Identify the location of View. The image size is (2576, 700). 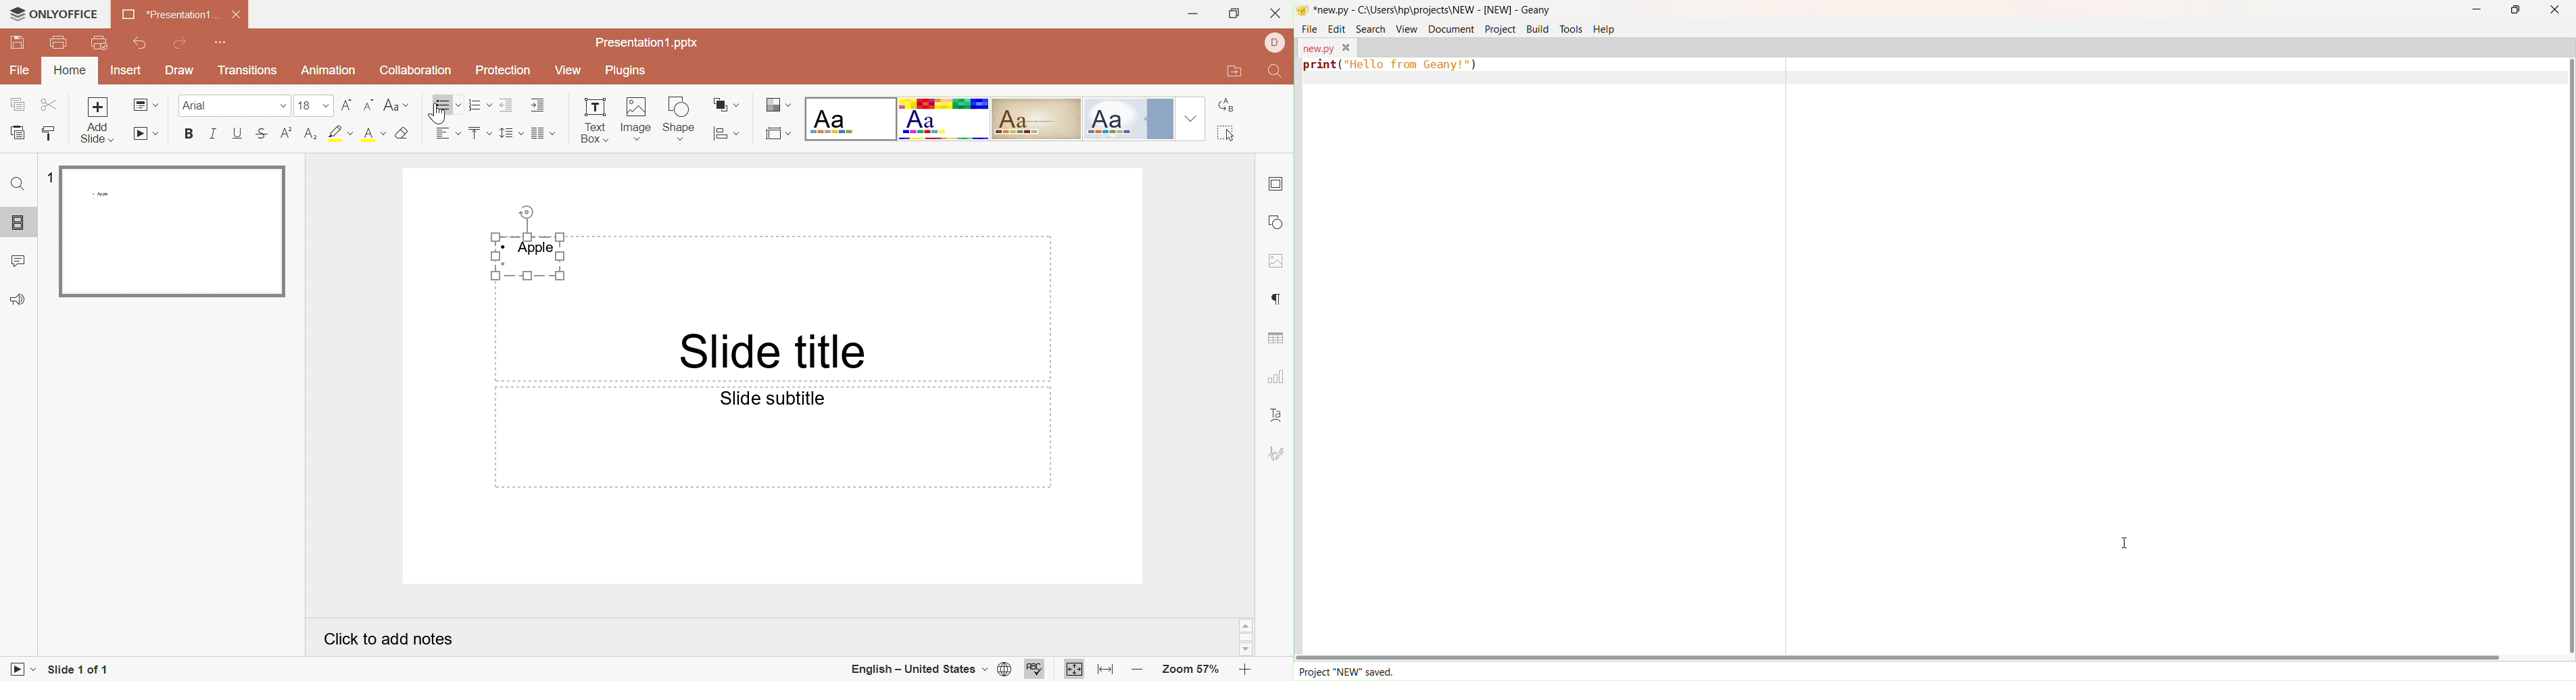
(566, 68).